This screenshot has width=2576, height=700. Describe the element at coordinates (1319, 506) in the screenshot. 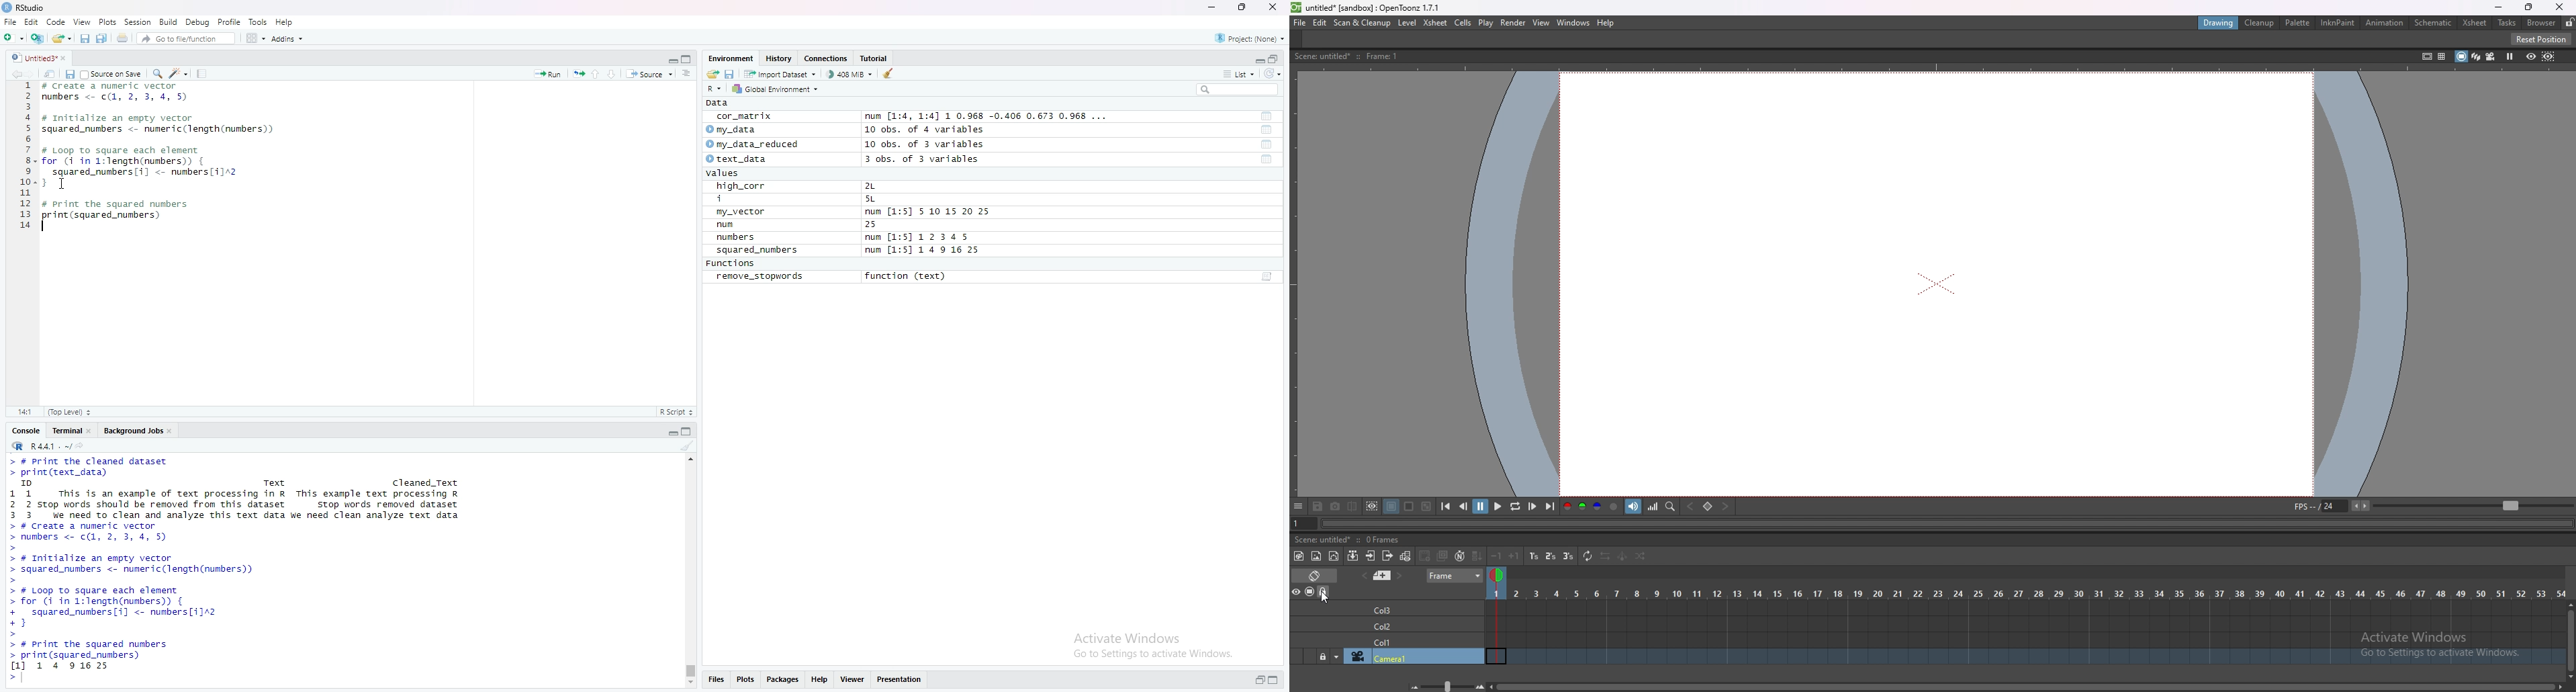

I see `save` at that location.